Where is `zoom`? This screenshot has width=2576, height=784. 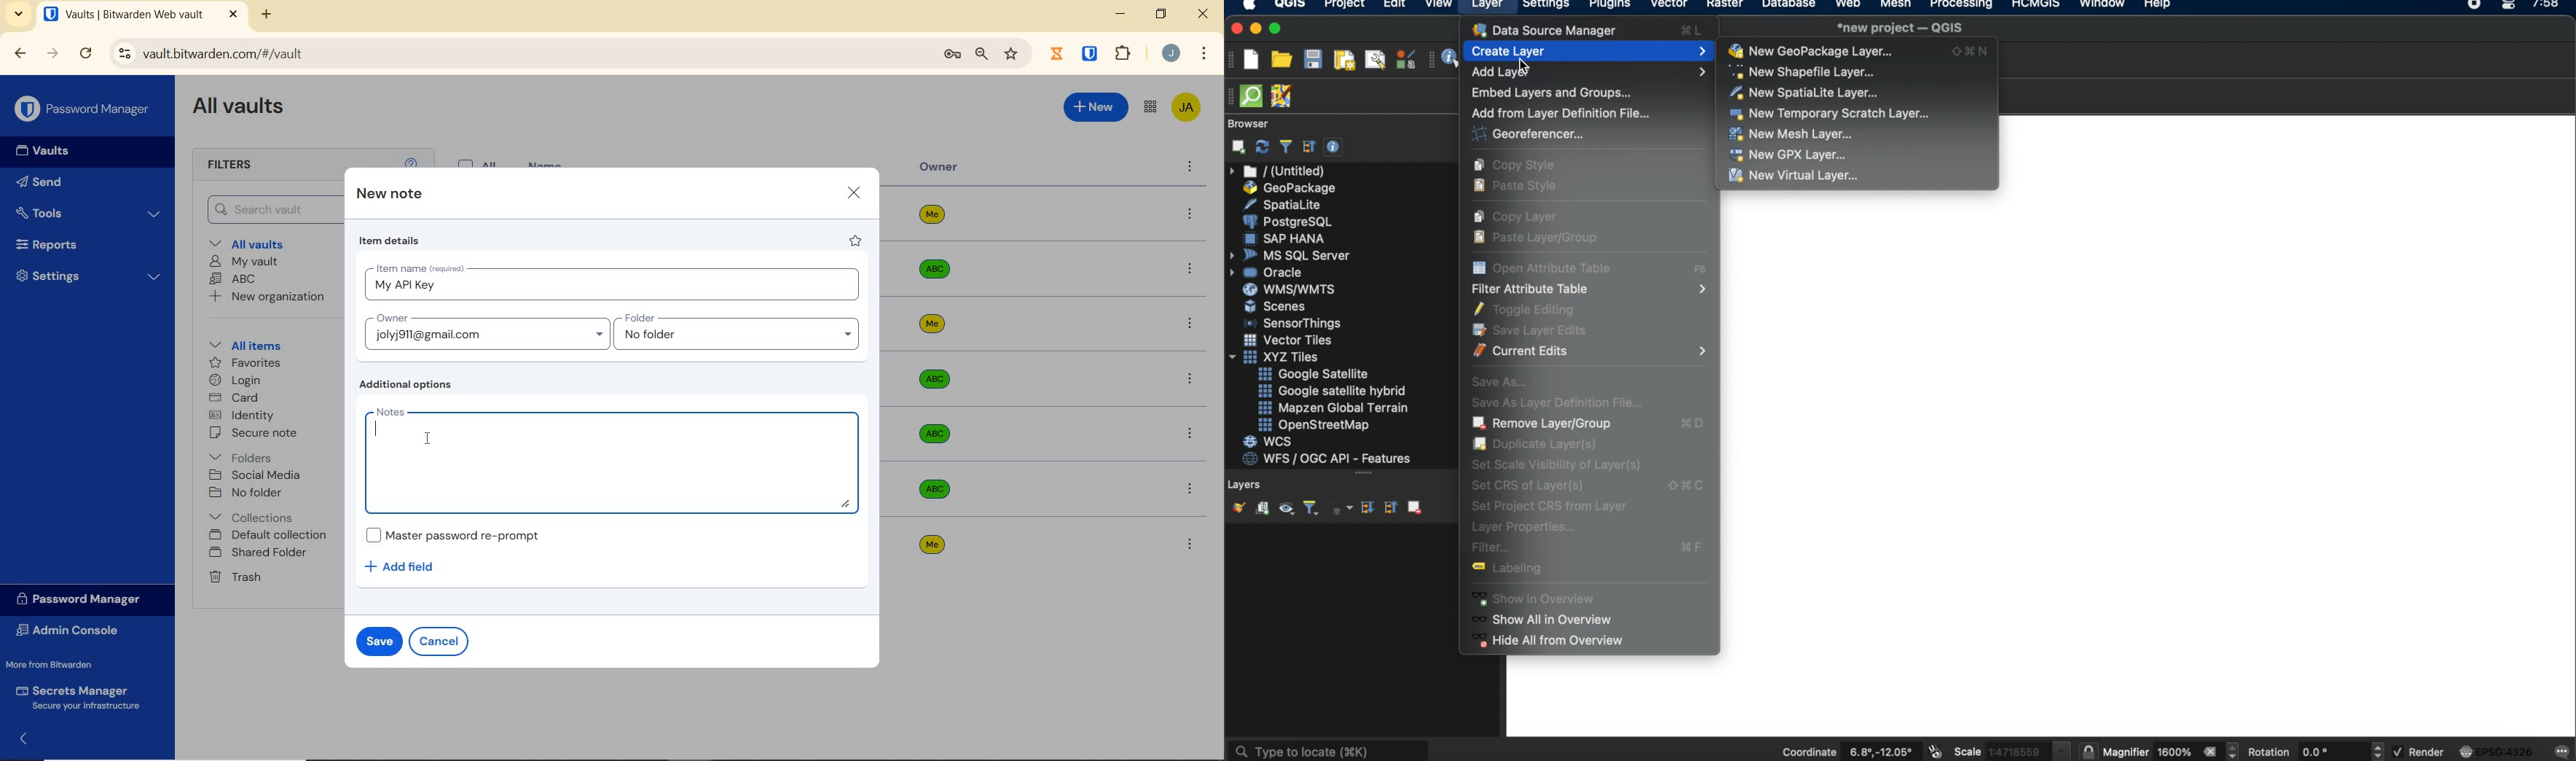
zoom is located at coordinates (980, 55).